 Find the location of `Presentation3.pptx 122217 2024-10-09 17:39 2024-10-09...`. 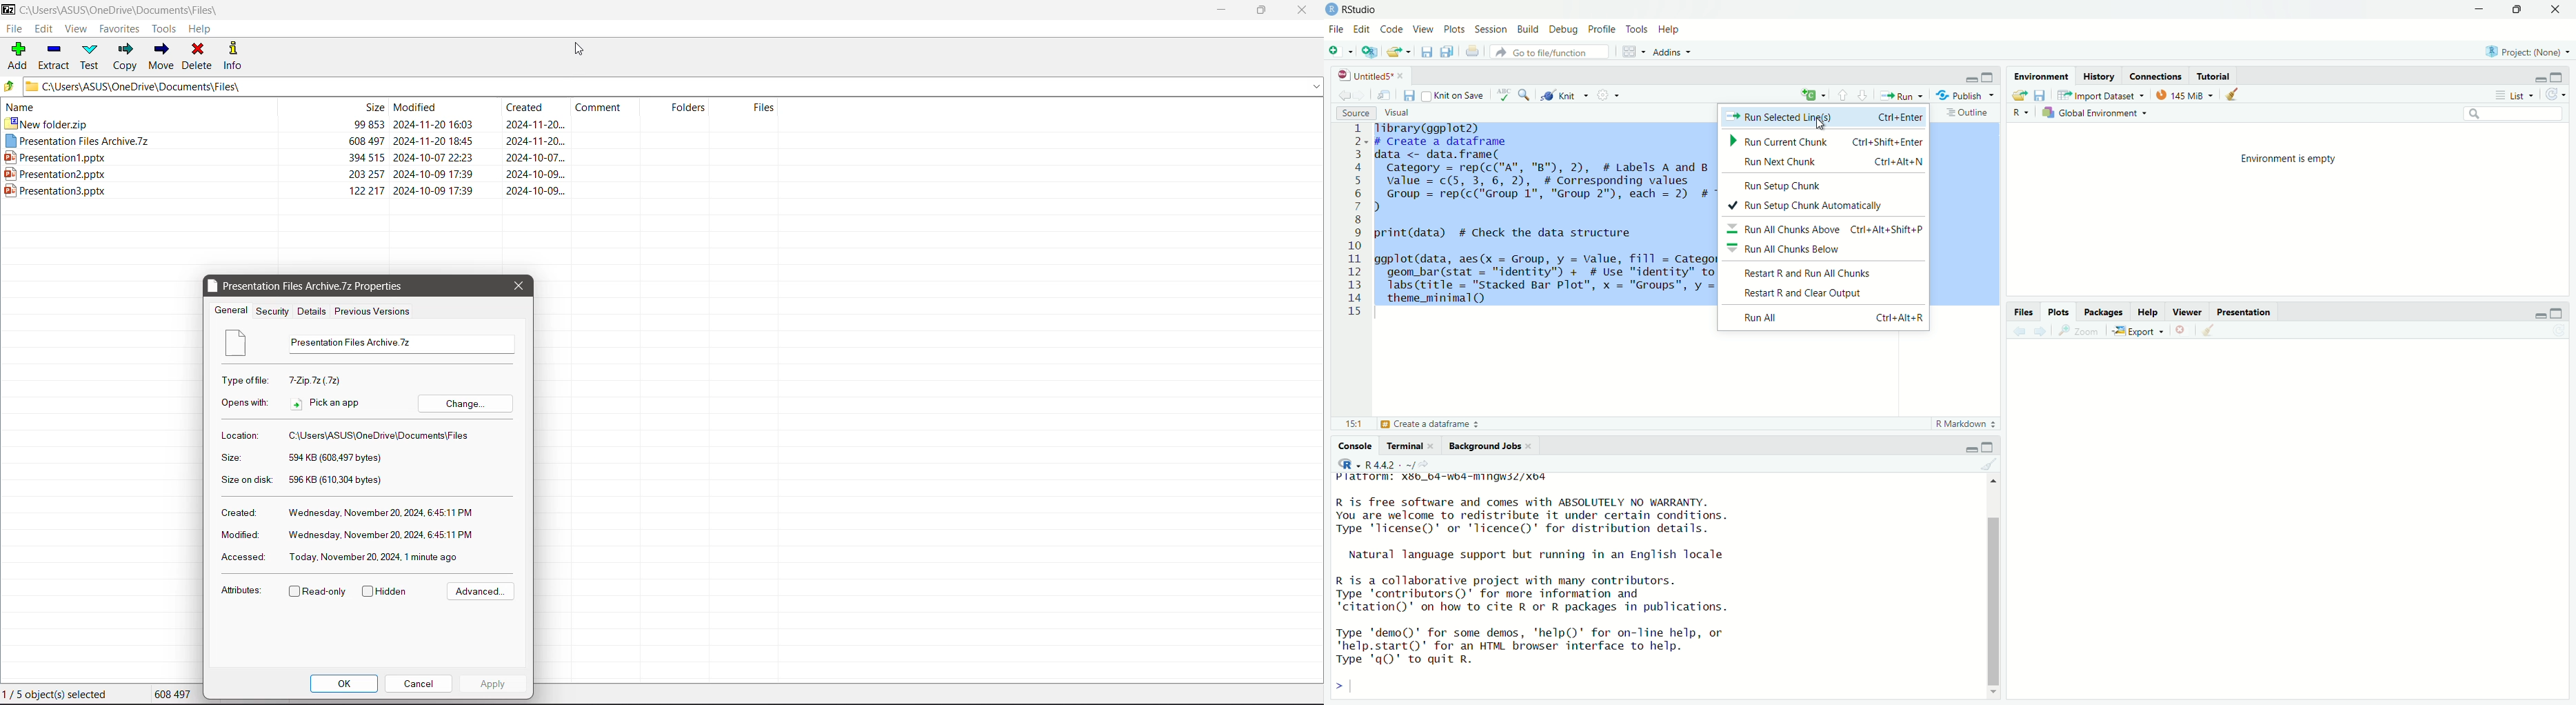

Presentation3.pptx 122217 2024-10-09 17:39 2024-10-09... is located at coordinates (285, 192).